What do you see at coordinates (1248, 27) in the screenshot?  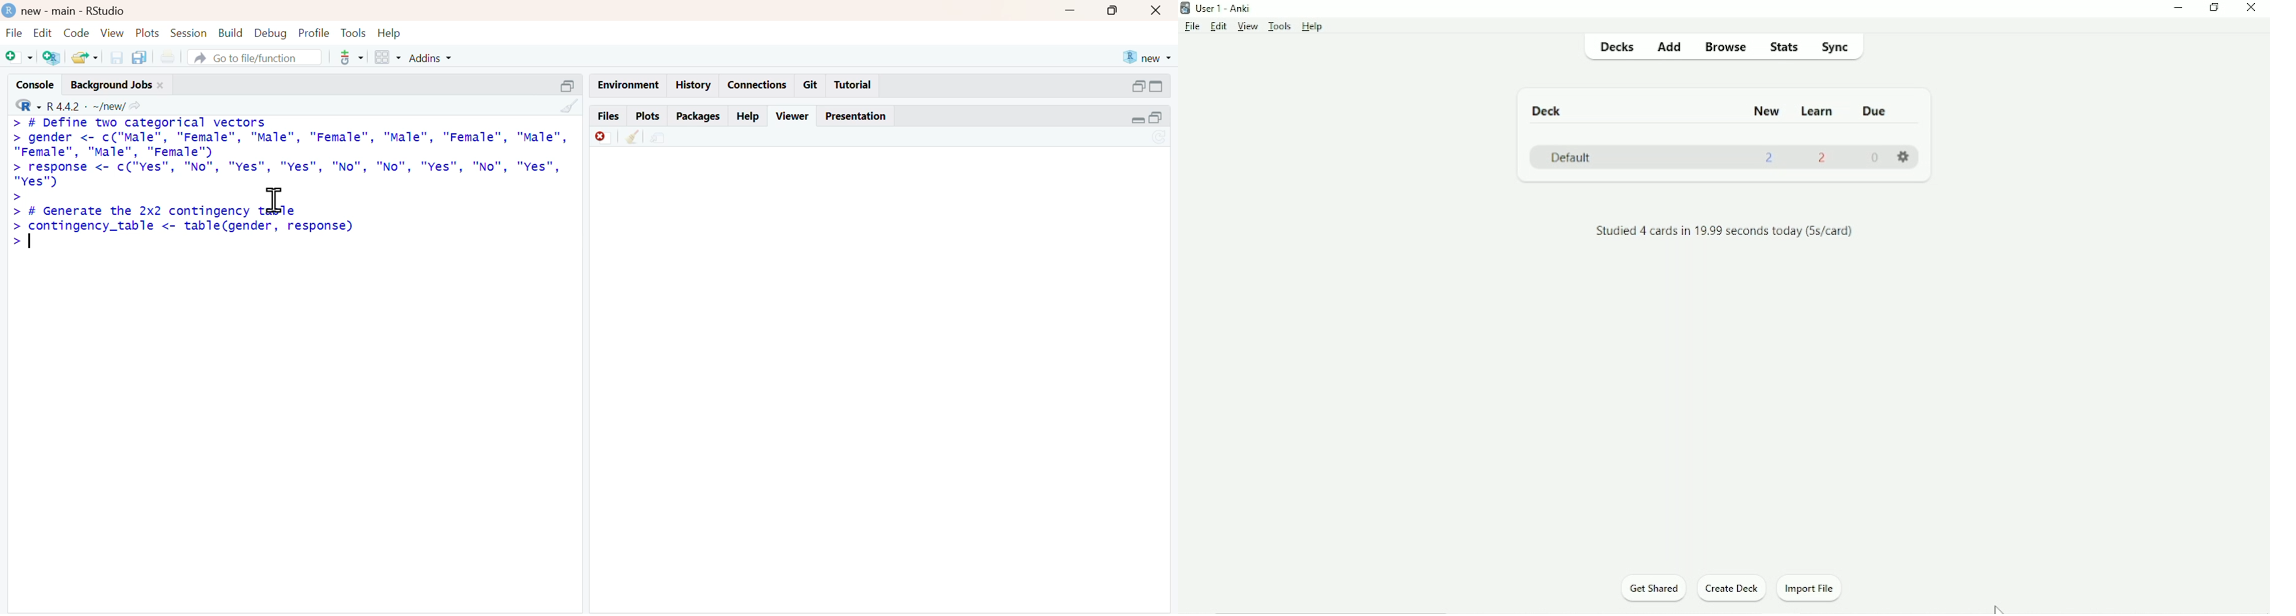 I see `View` at bounding box center [1248, 27].